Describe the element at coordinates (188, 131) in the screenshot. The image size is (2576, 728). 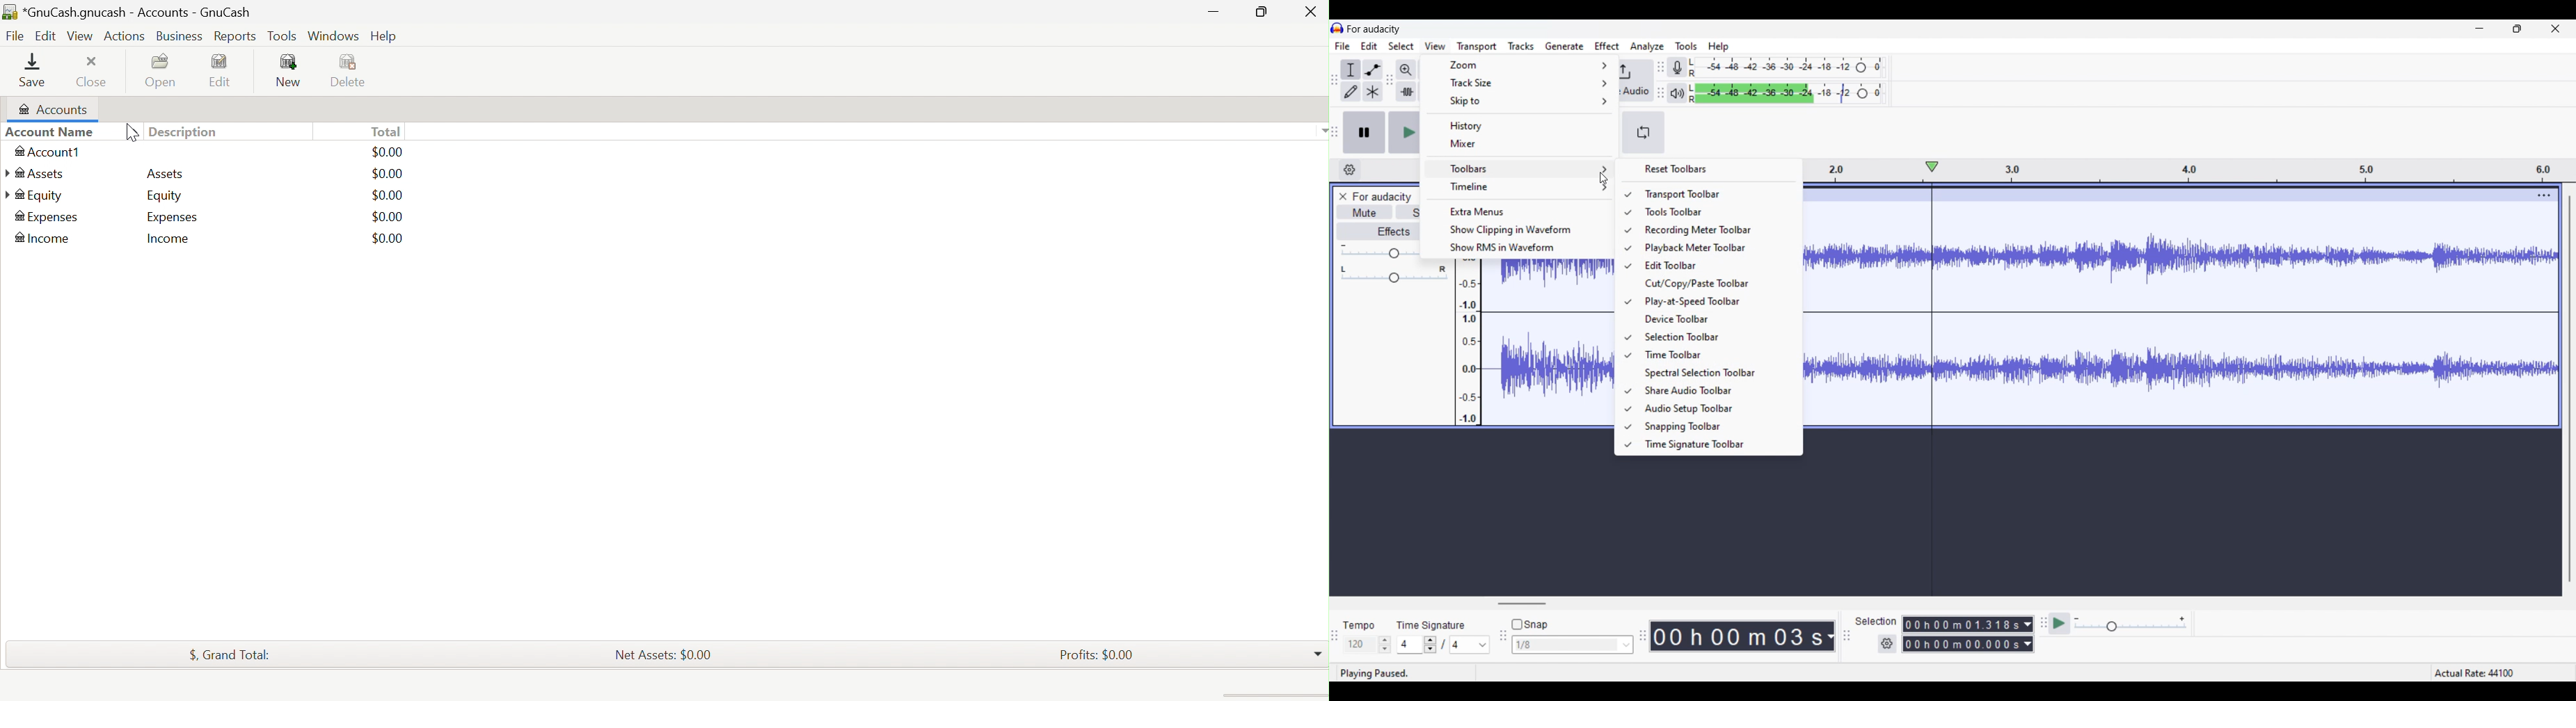
I see `Description` at that location.